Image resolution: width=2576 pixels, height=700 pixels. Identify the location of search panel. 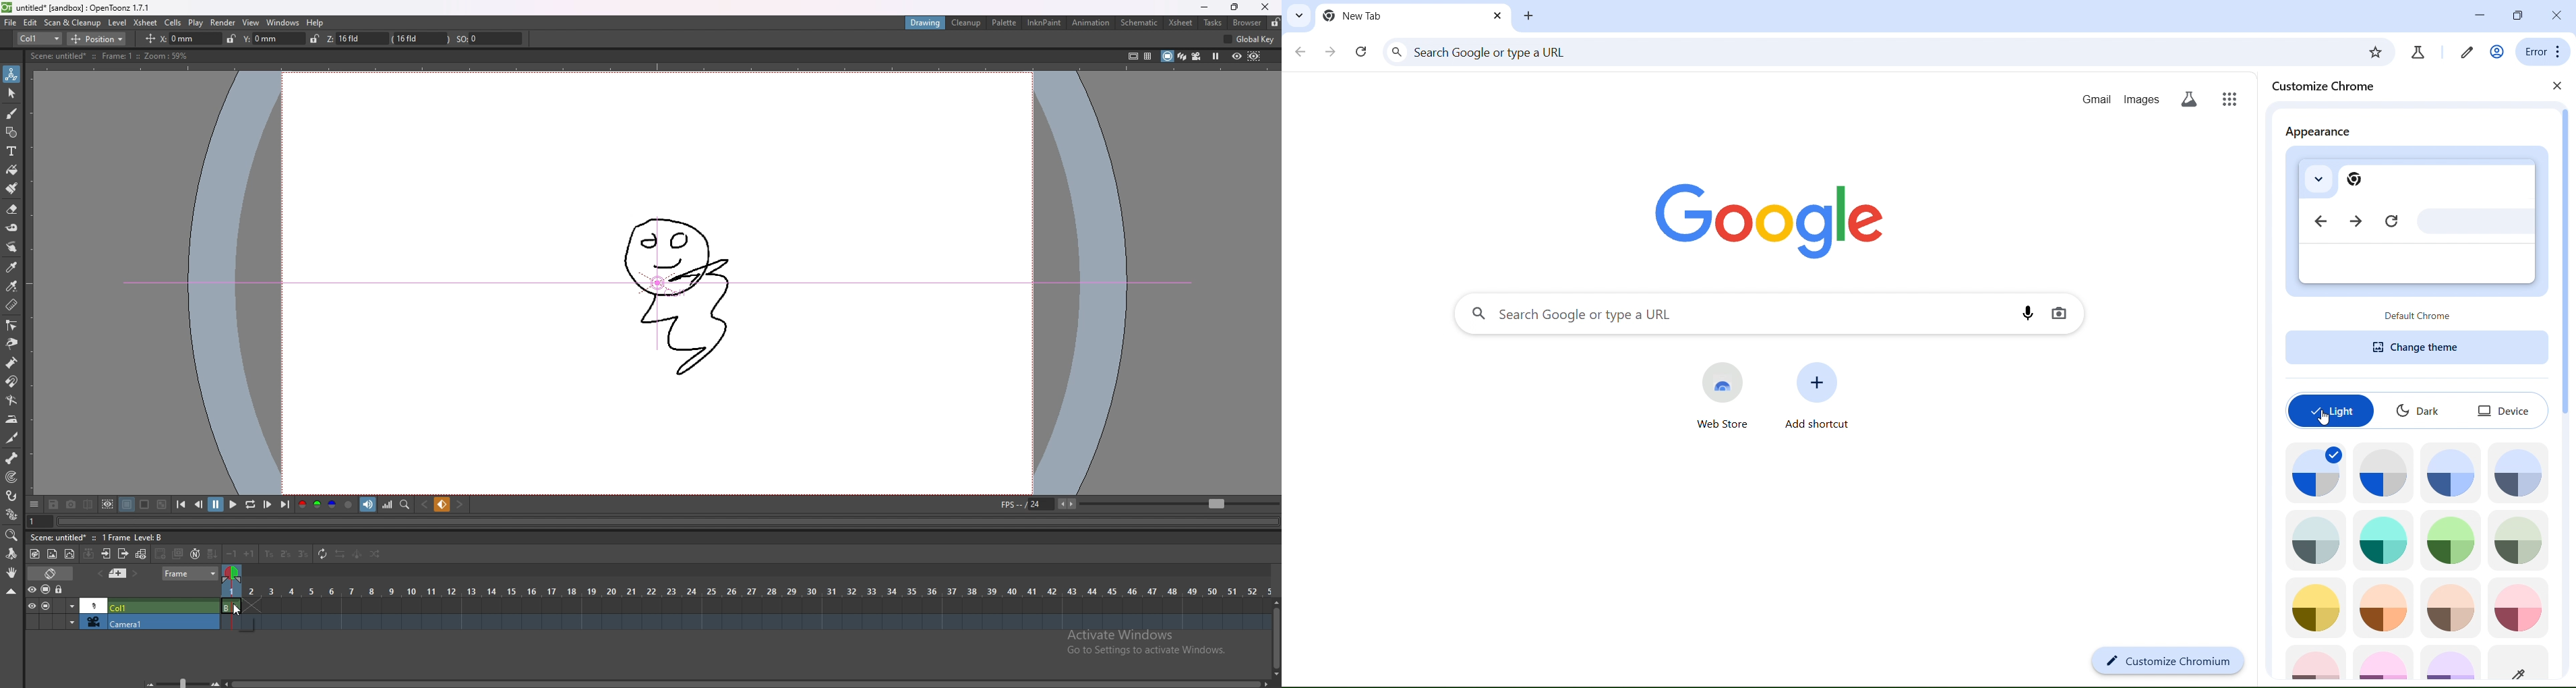
(1742, 314).